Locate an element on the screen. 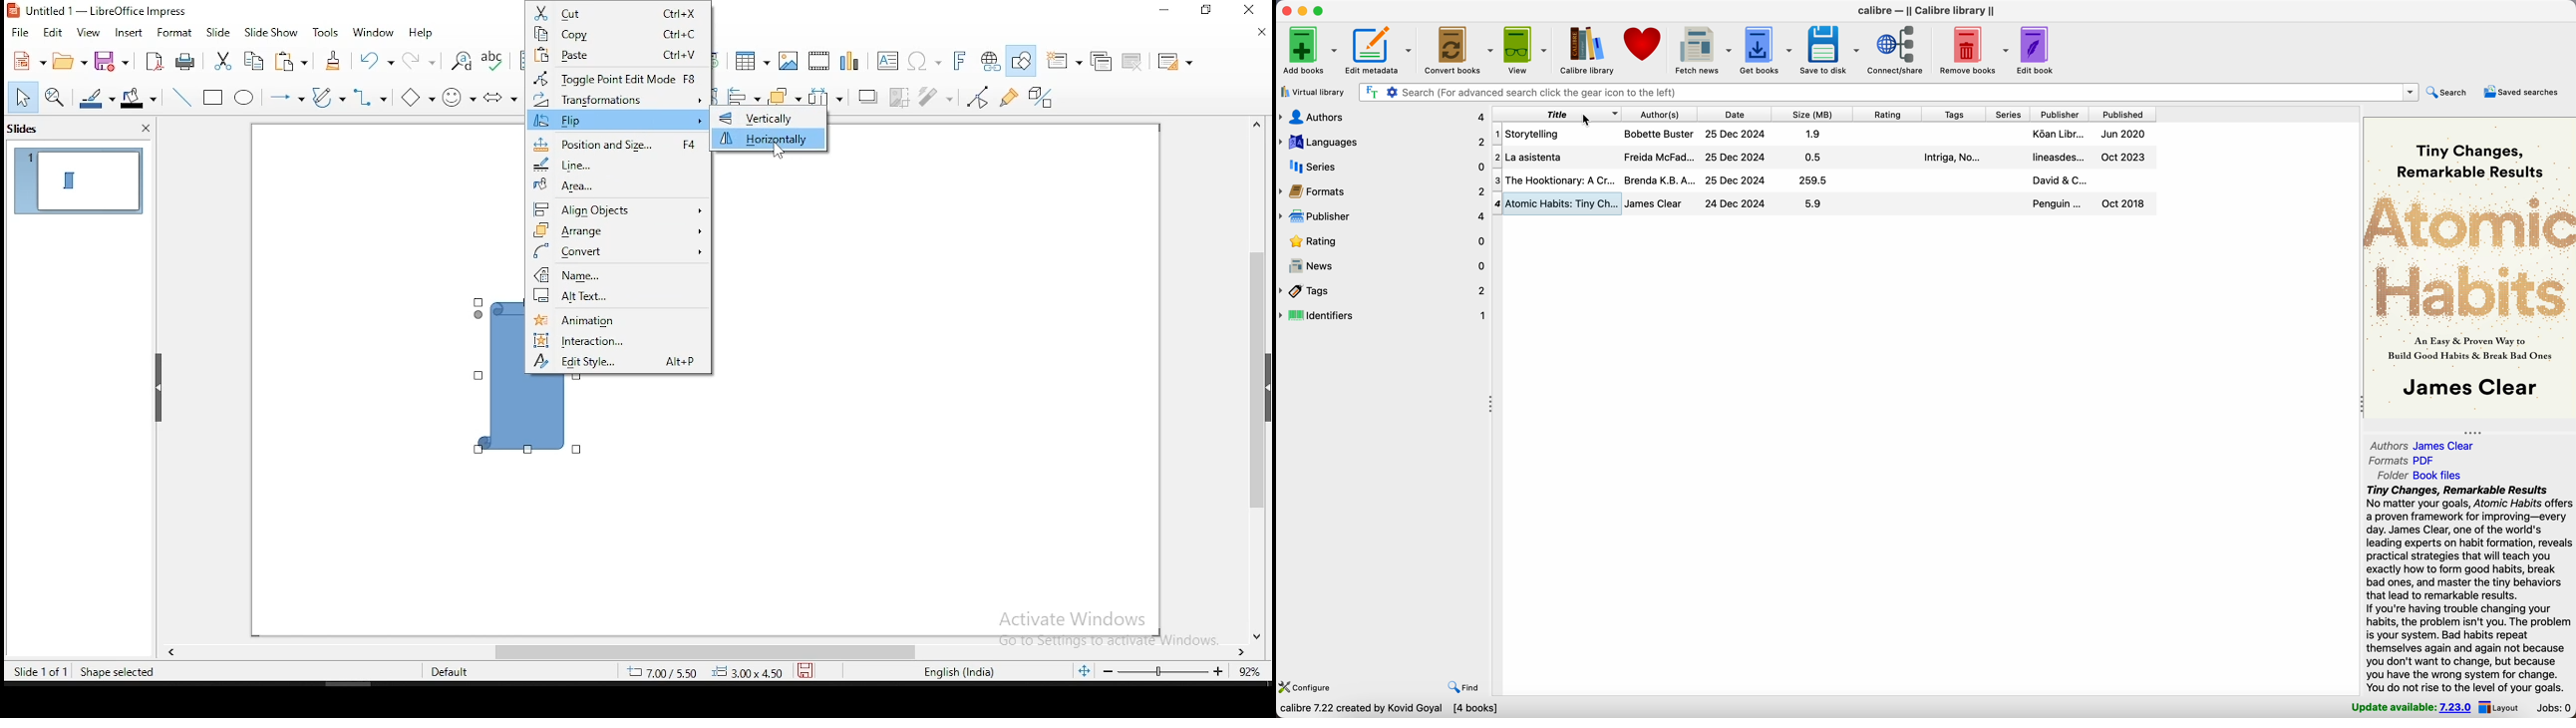 The width and height of the screenshot is (2576, 728). copy is located at coordinates (620, 32).